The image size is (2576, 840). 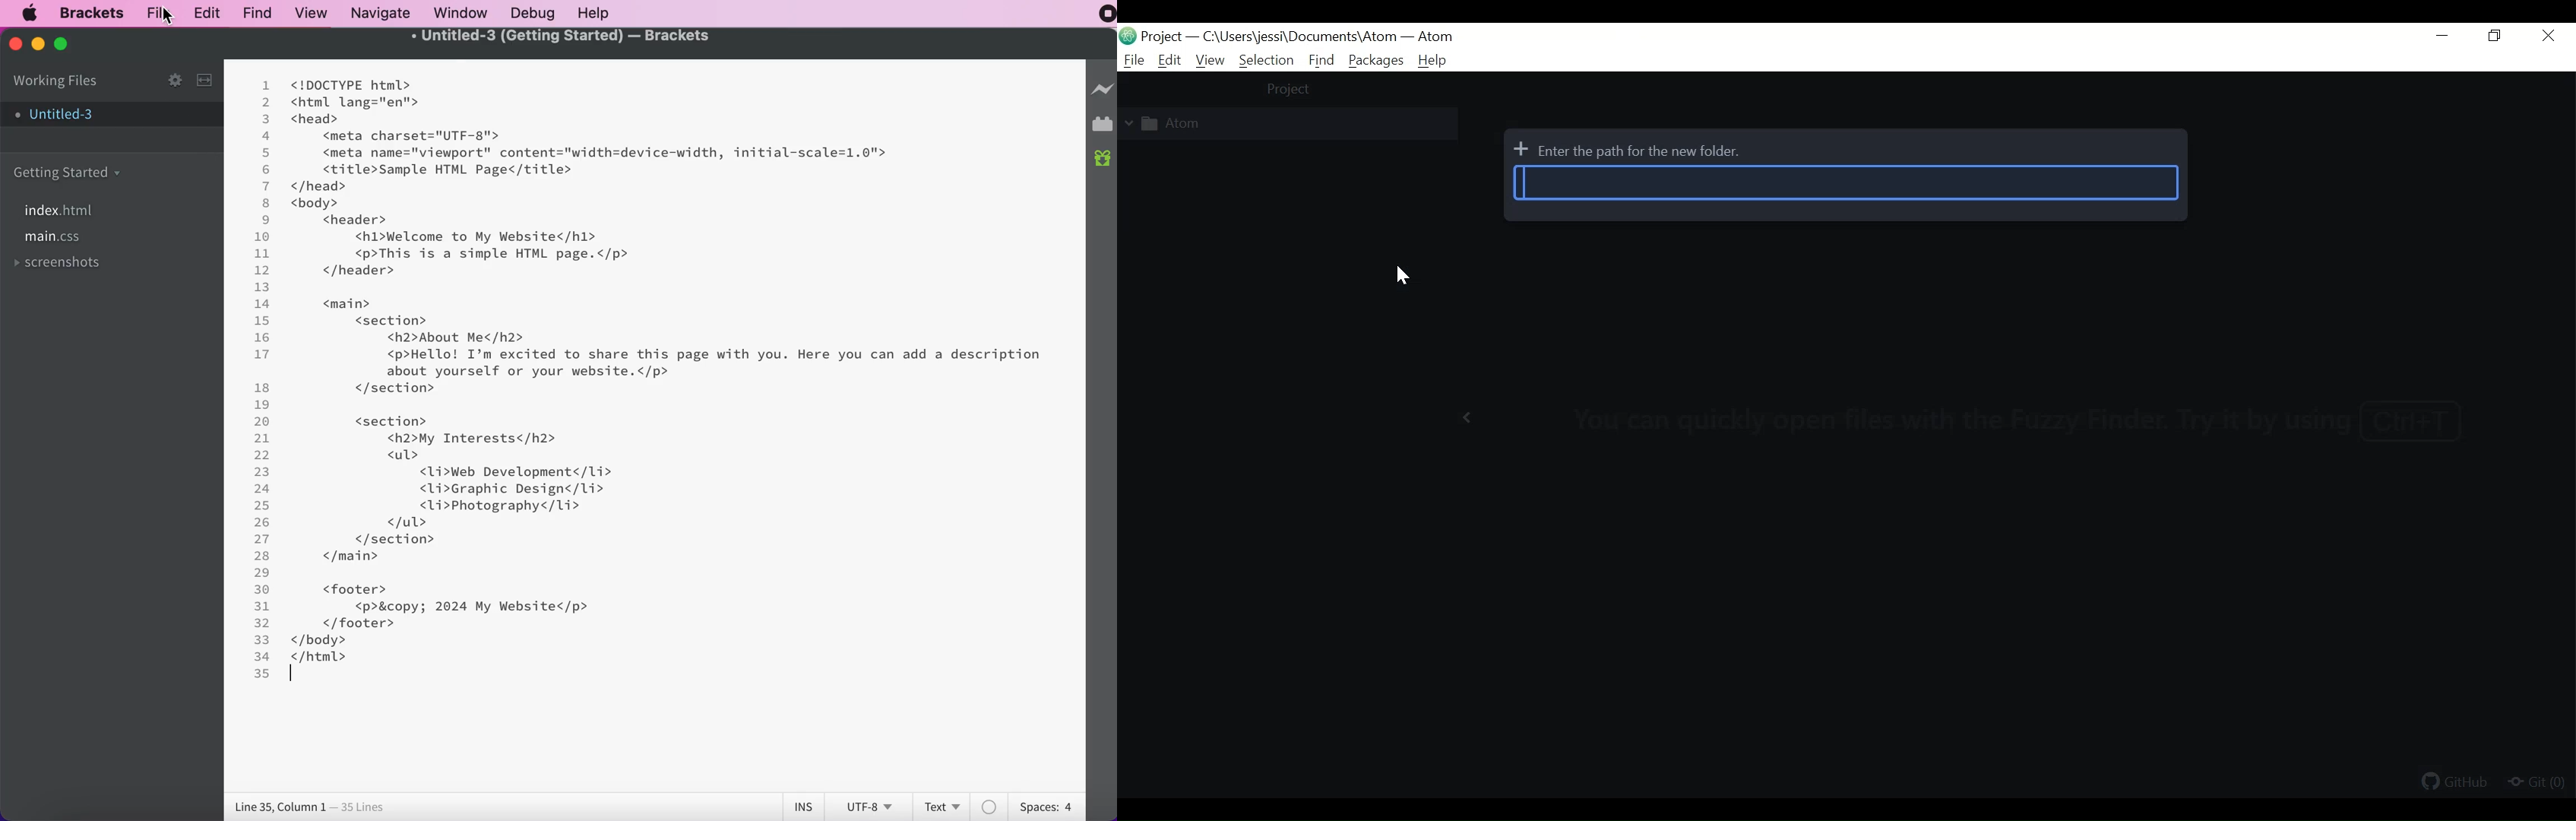 I want to click on File path, so click(x=1296, y=37).